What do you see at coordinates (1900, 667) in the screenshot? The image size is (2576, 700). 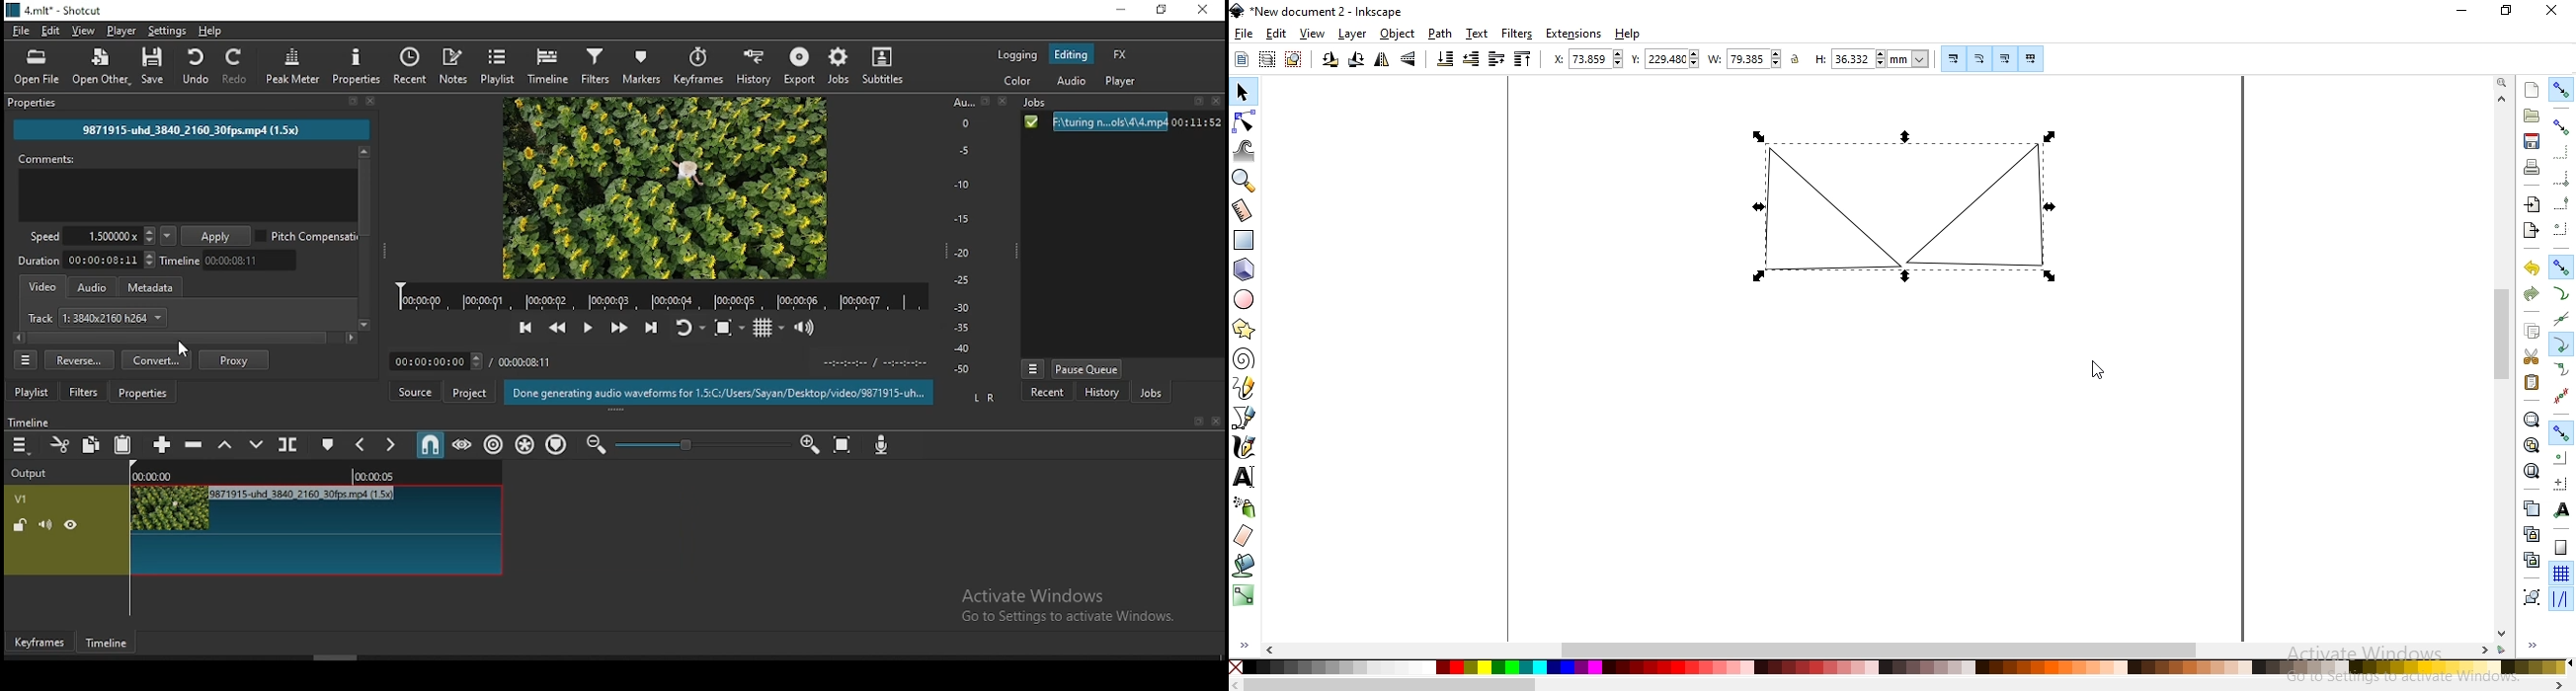 I see `color` at bounding box center [1900, 667].